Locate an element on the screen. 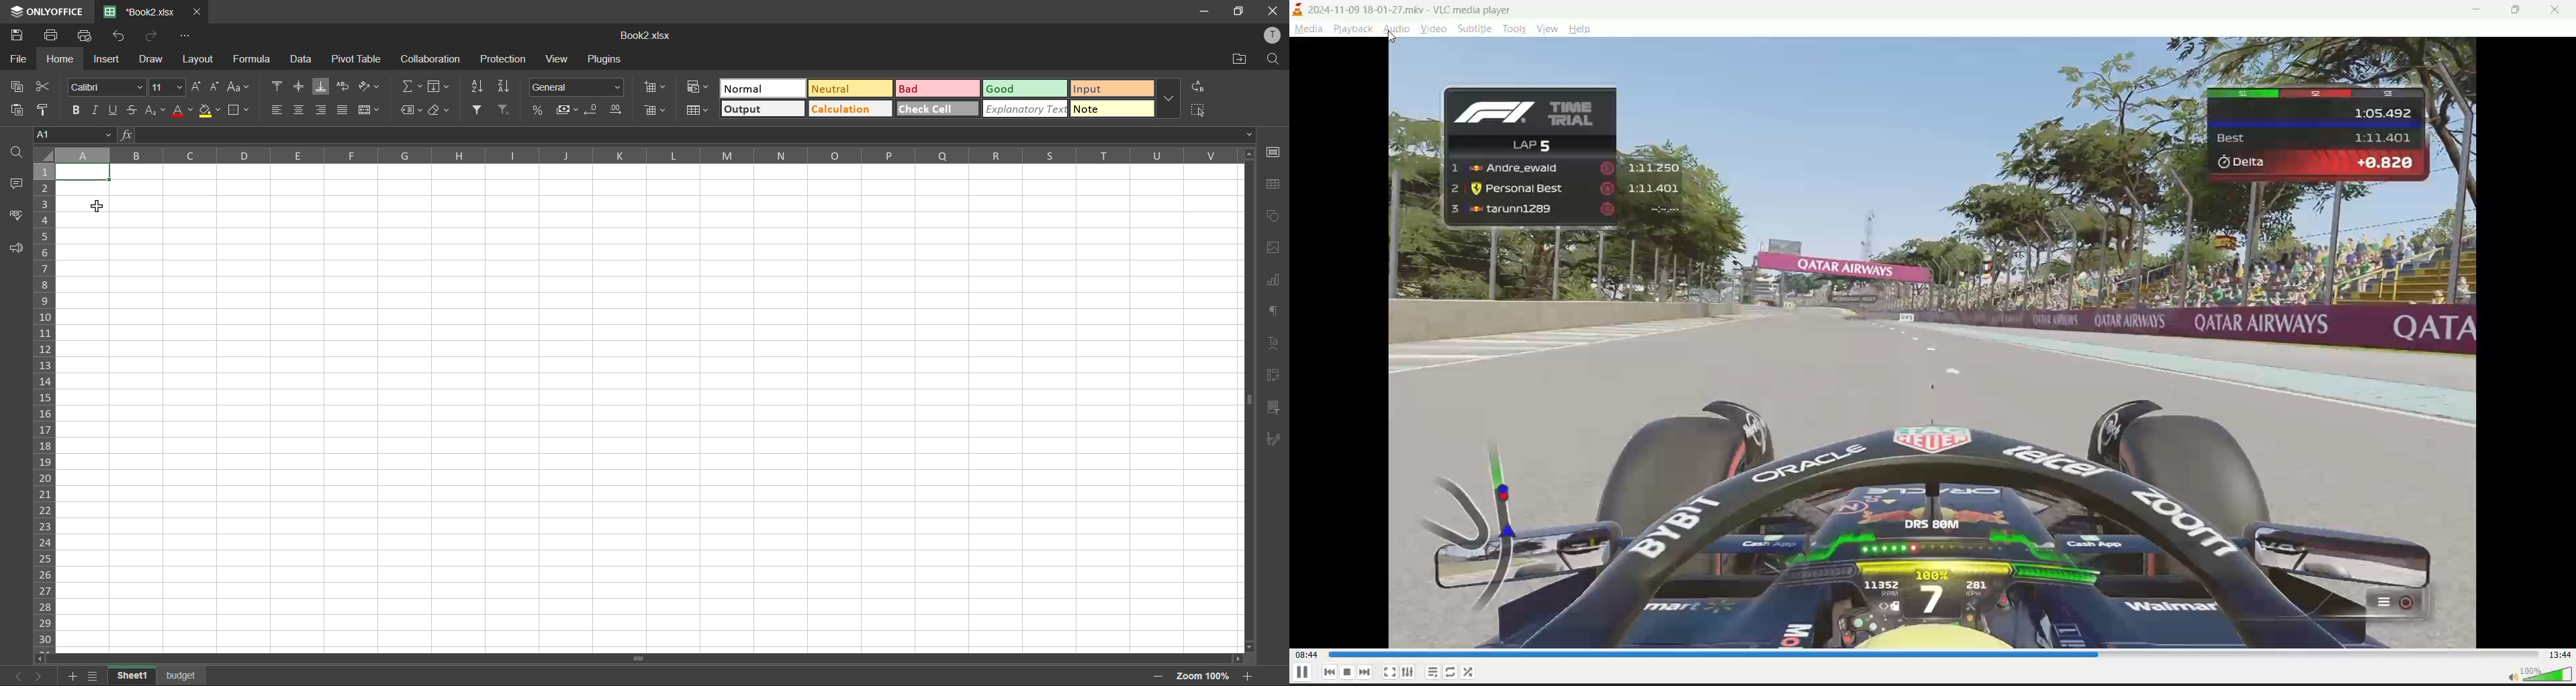 The height and width of the screenshot is (700, 2576). sort descending is located at coordinates (506, 86).